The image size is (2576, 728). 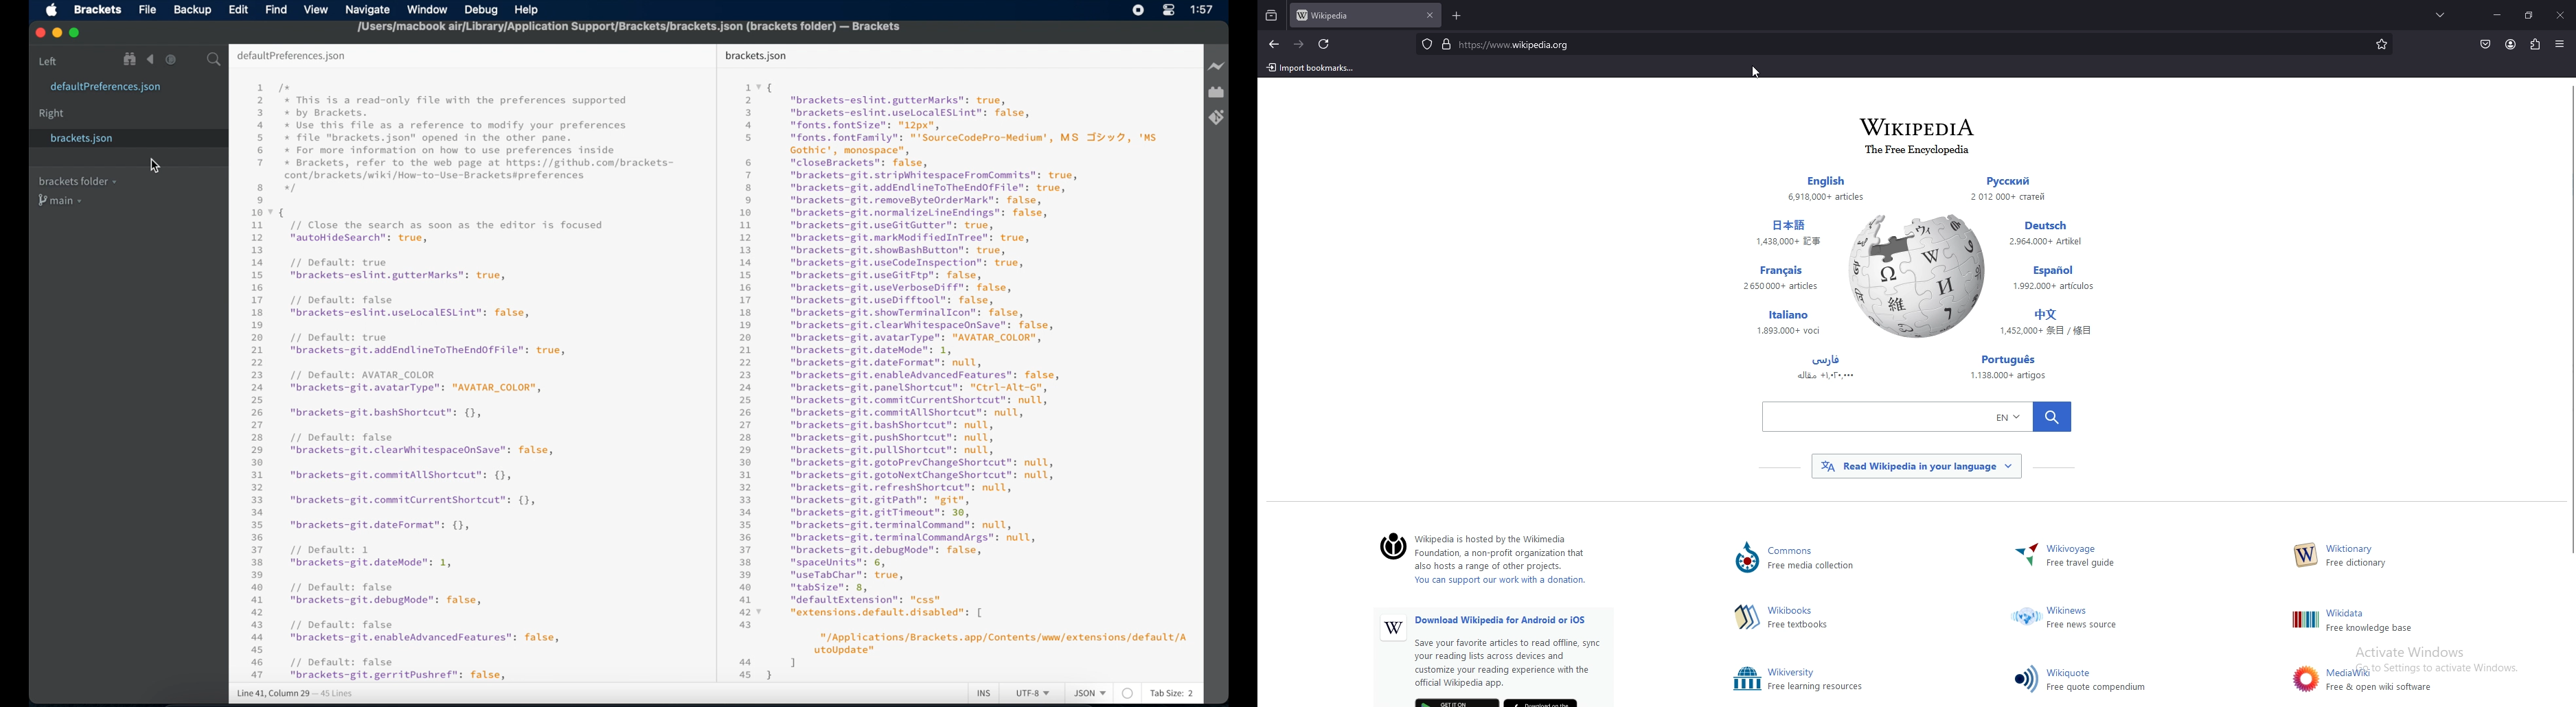 I want to click on open application menu, so click(x=2560, y=45).